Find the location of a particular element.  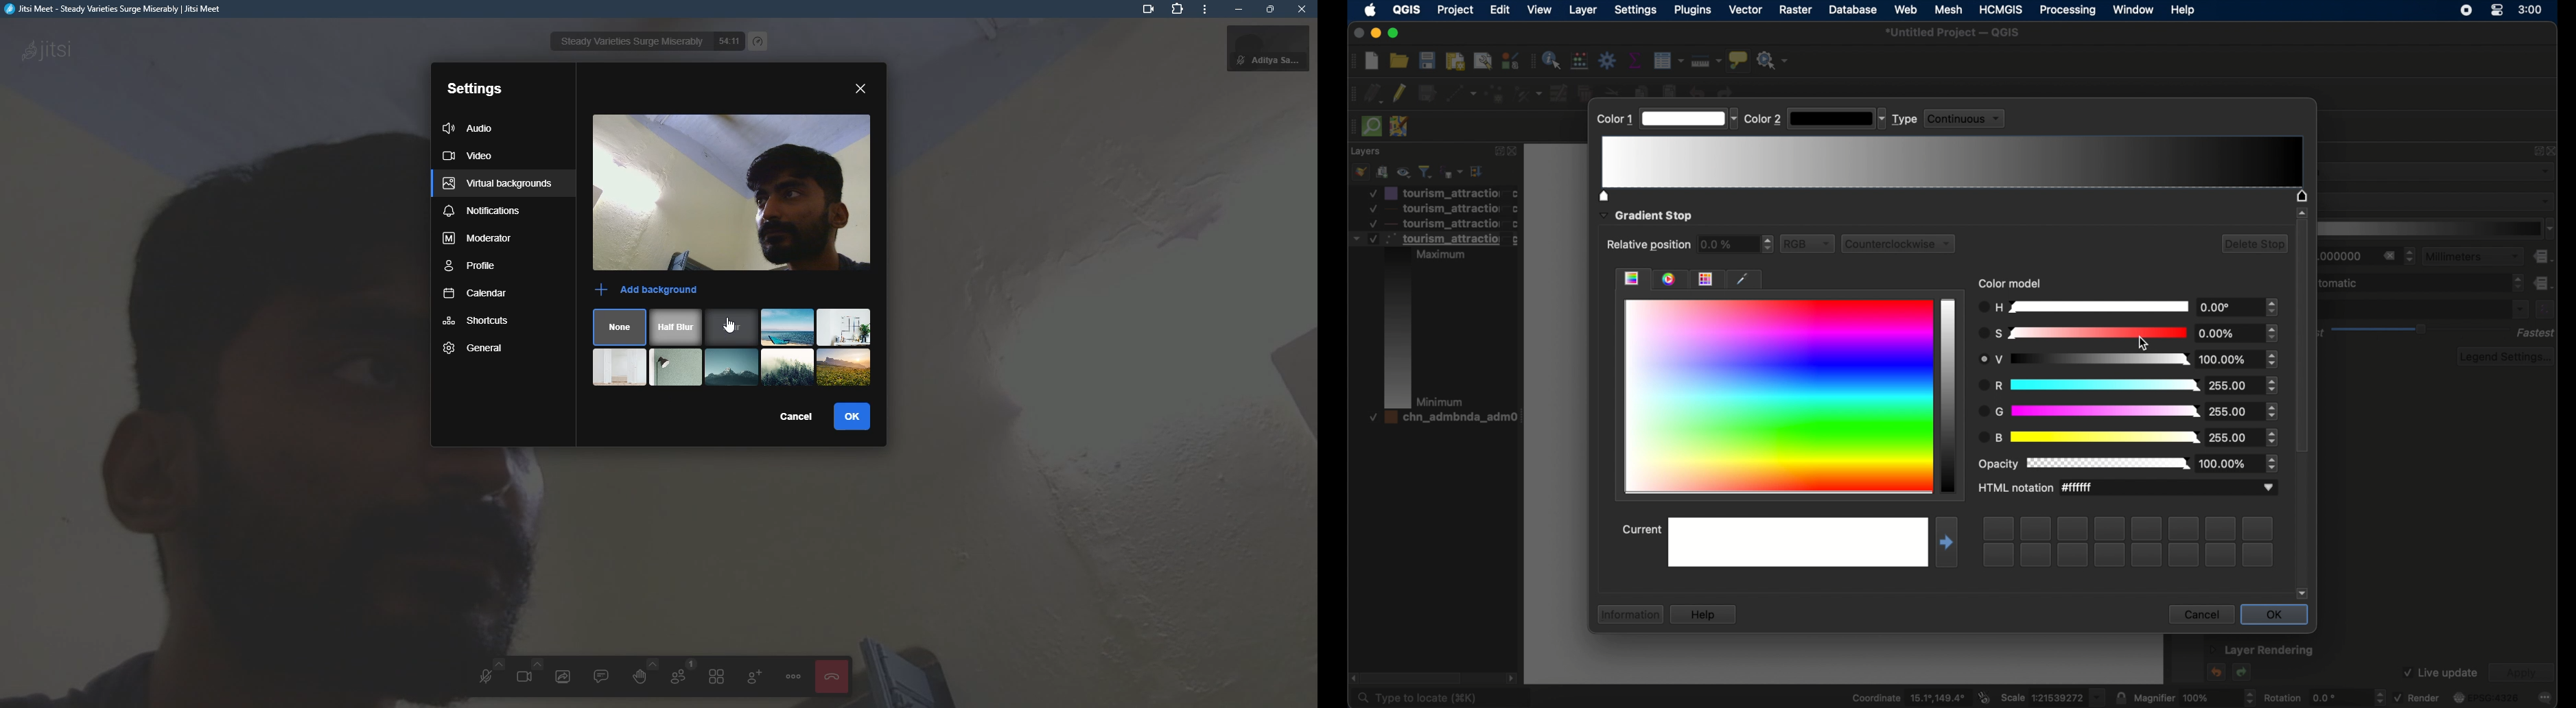

toggle extents and mouse display position is located at coordinates (1984, 696).